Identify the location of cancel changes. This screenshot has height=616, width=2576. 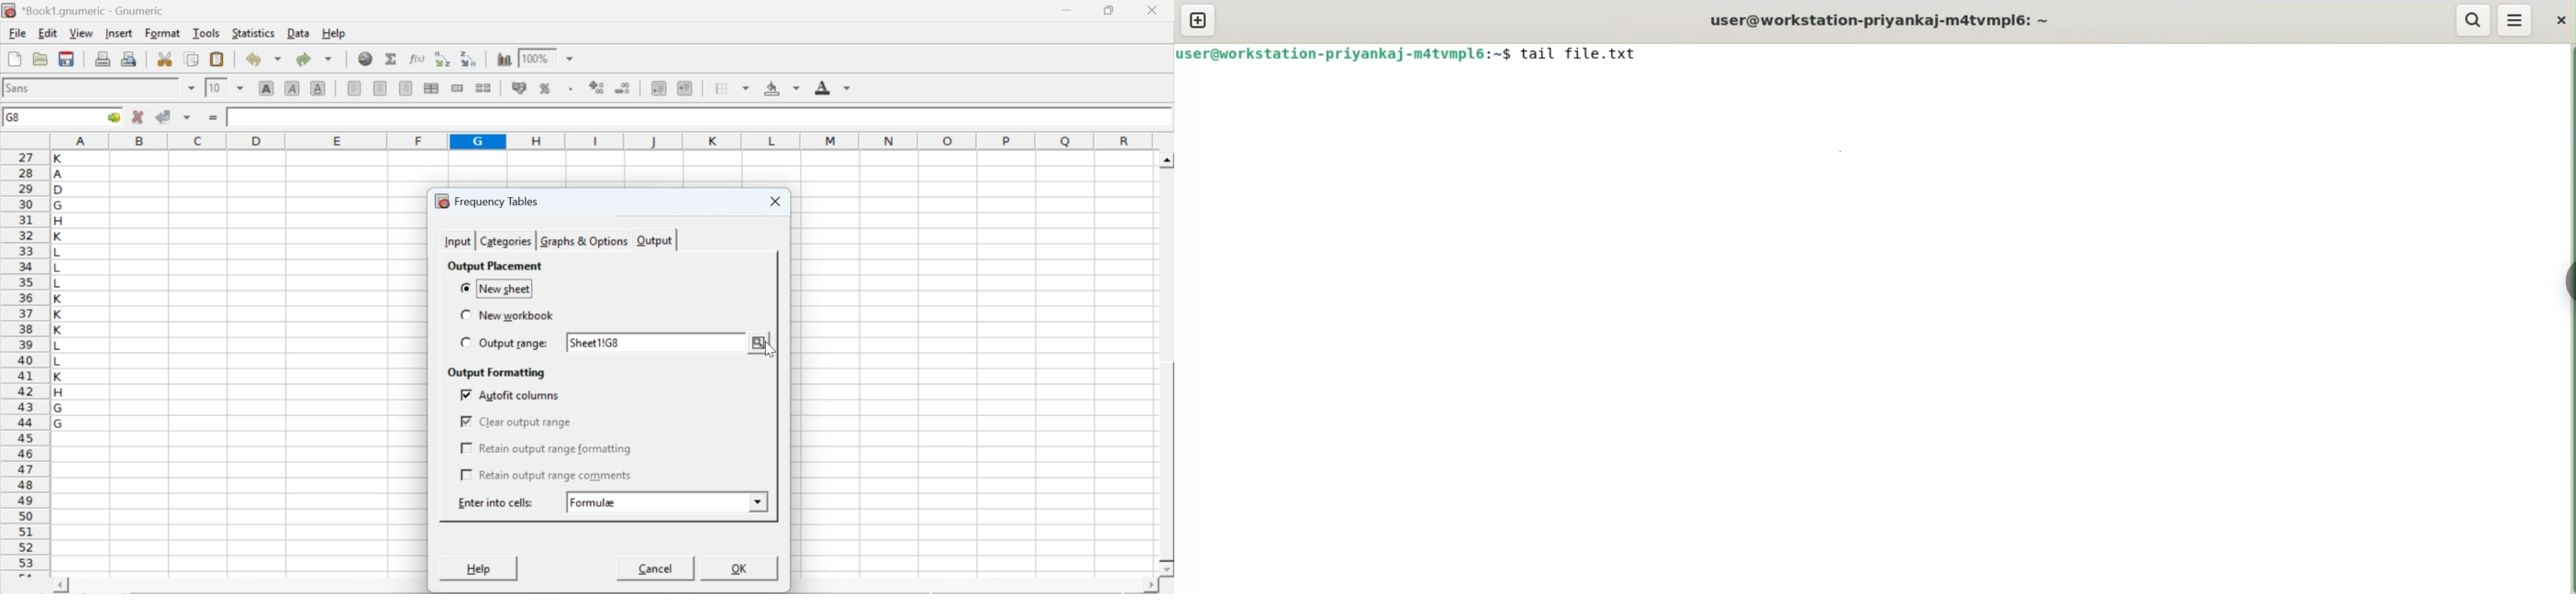
(139, 116).